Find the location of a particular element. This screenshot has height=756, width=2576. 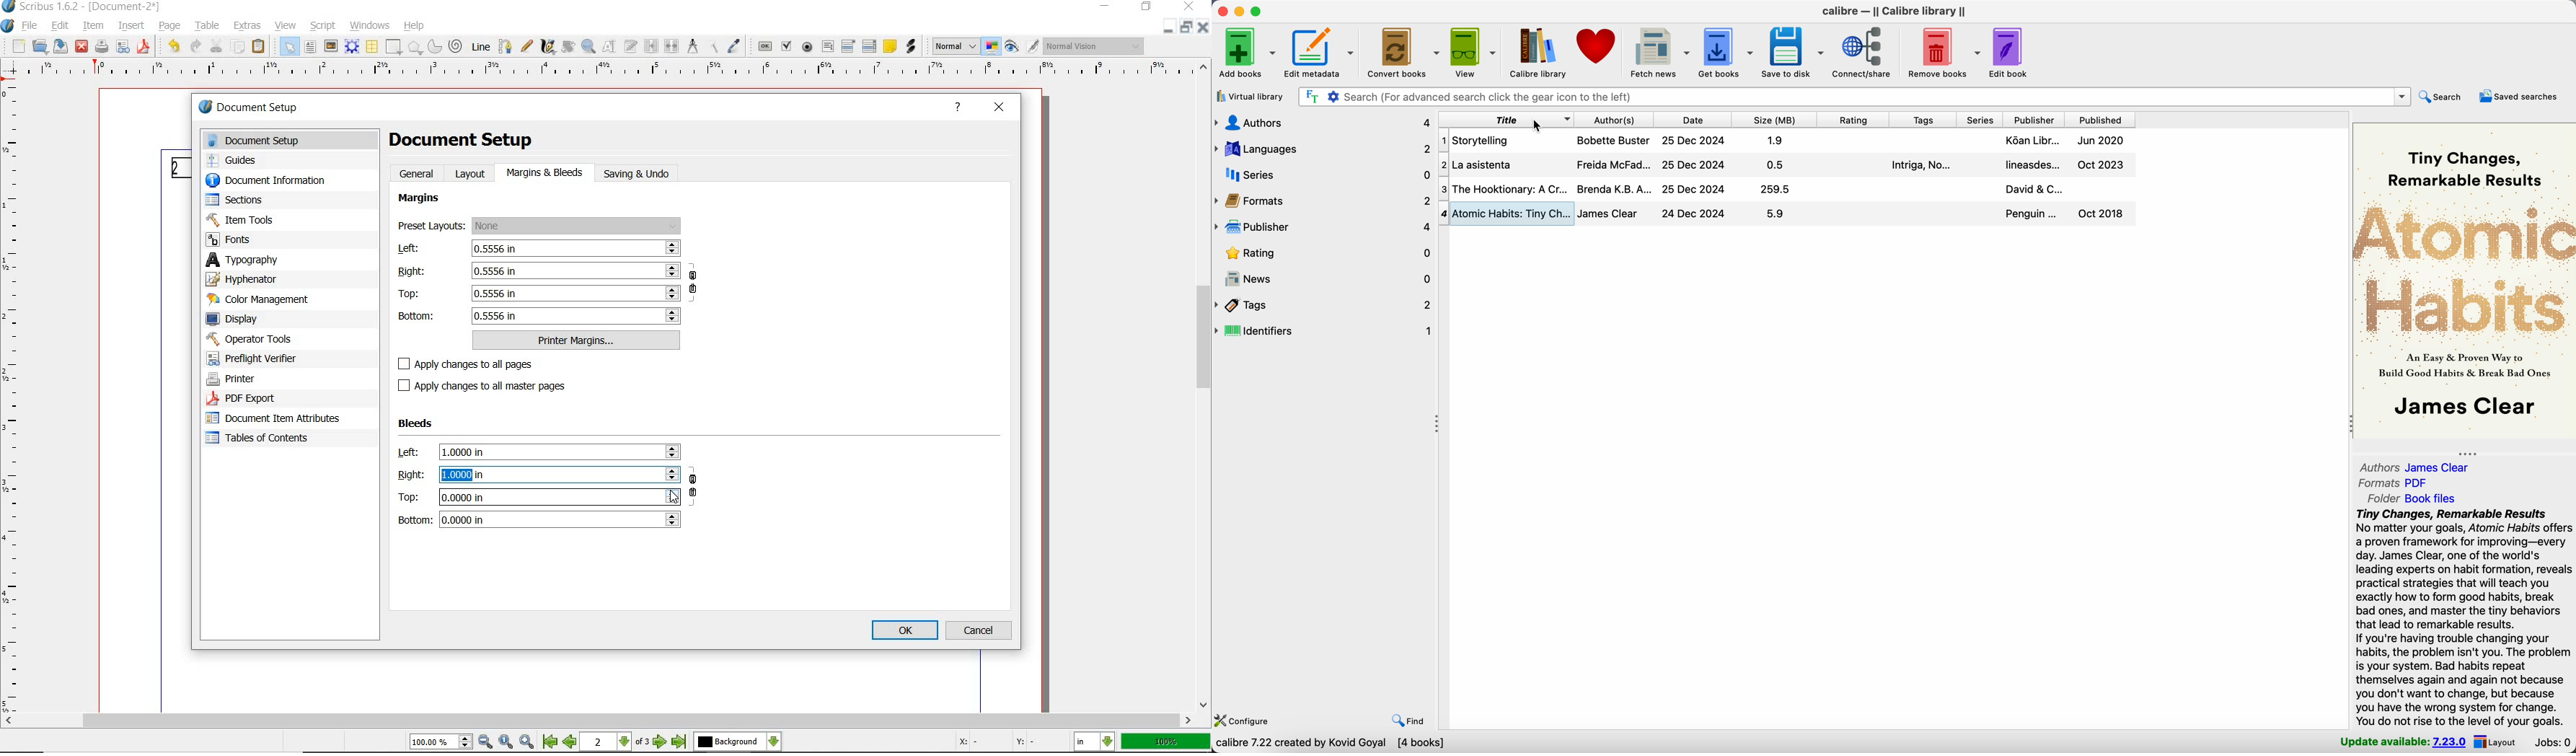

Last Page is located at coordinates (680, 742).